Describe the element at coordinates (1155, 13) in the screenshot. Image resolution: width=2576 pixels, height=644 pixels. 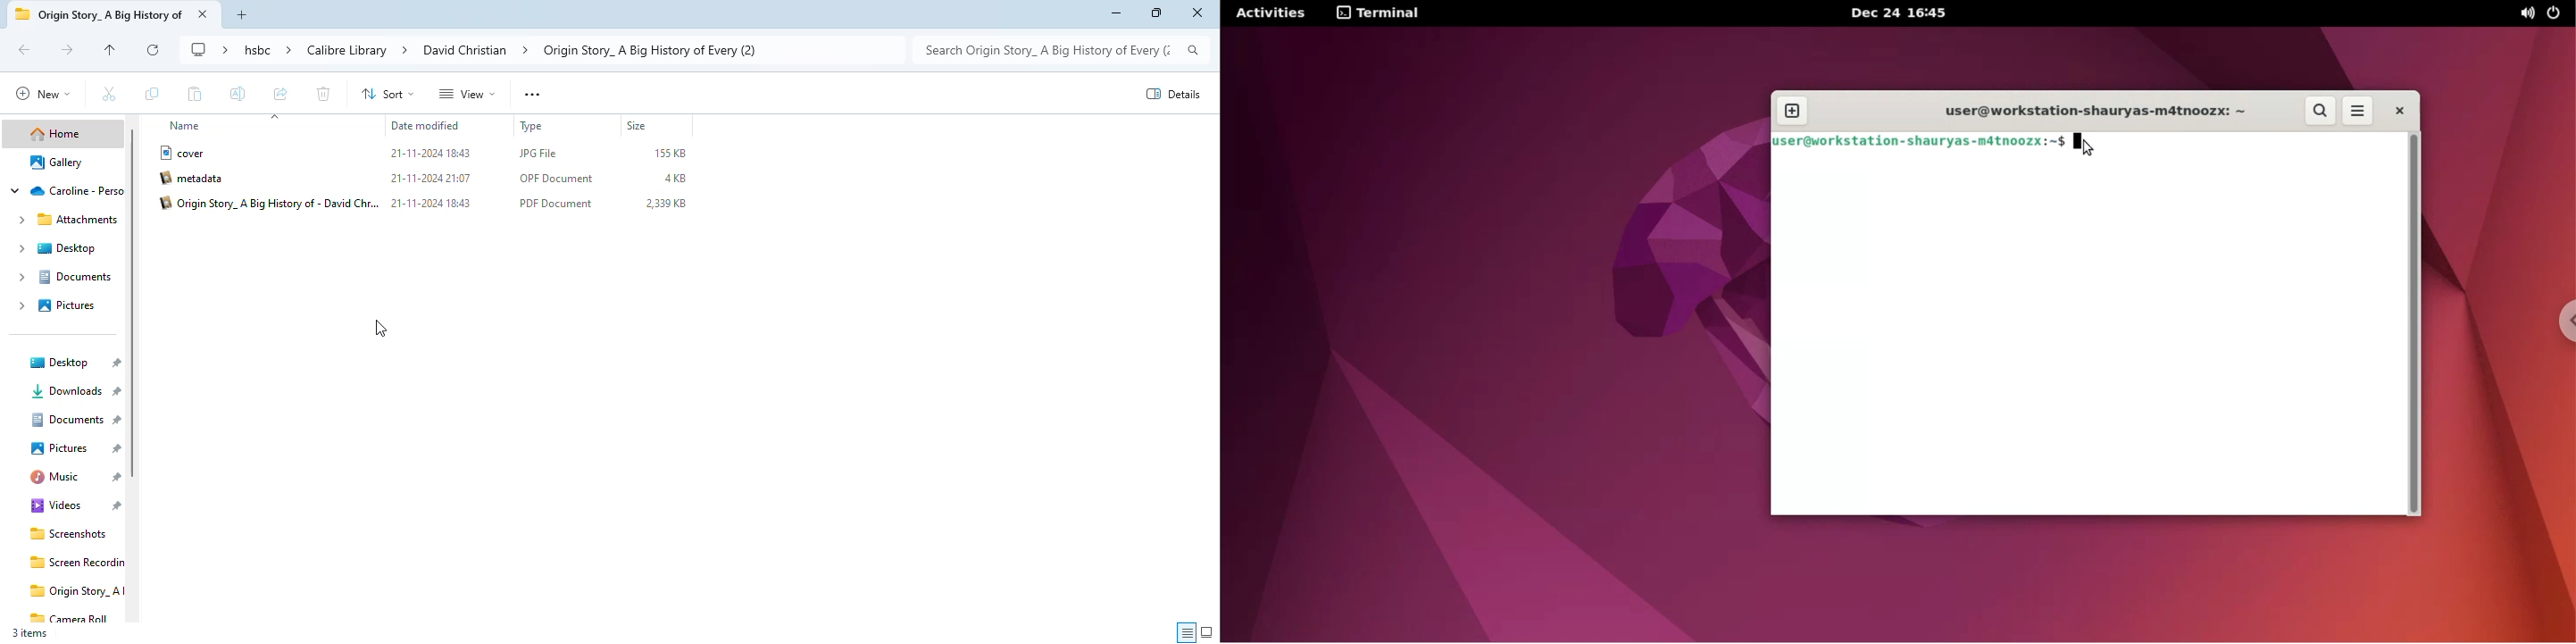
I see `maximize` at that location.